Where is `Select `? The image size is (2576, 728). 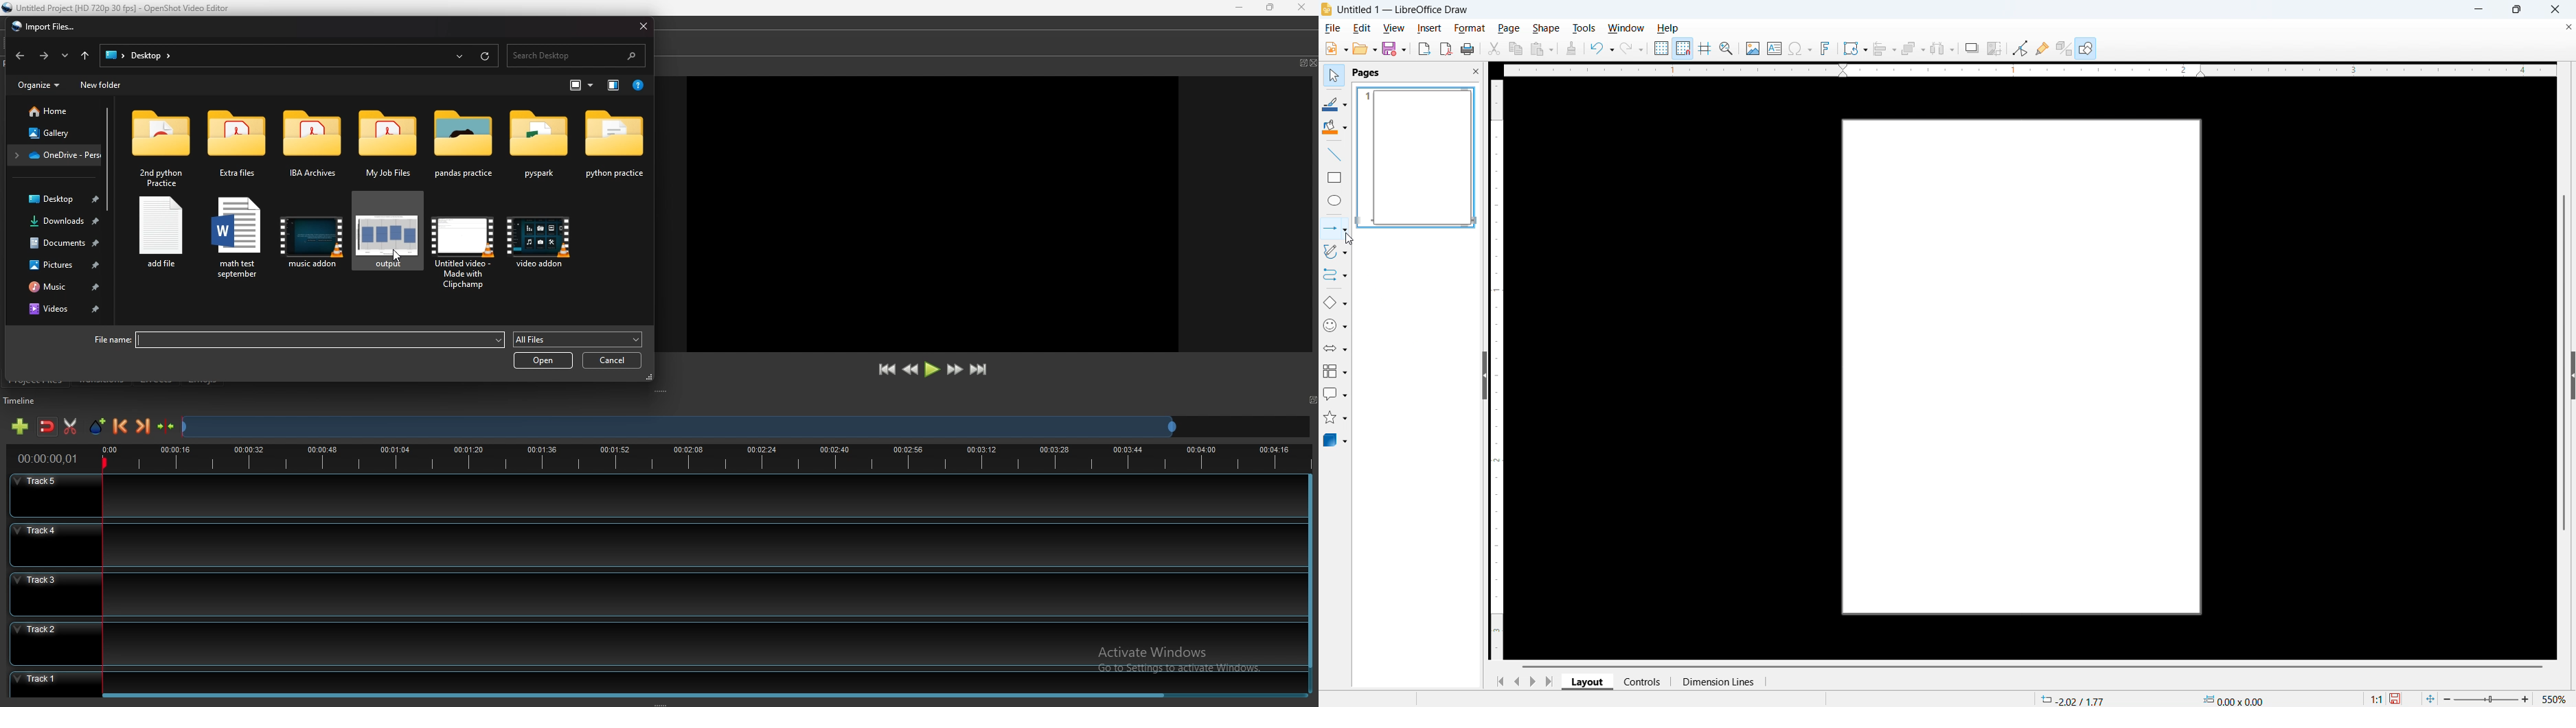
Select  is located at coordinates (1334, 77).